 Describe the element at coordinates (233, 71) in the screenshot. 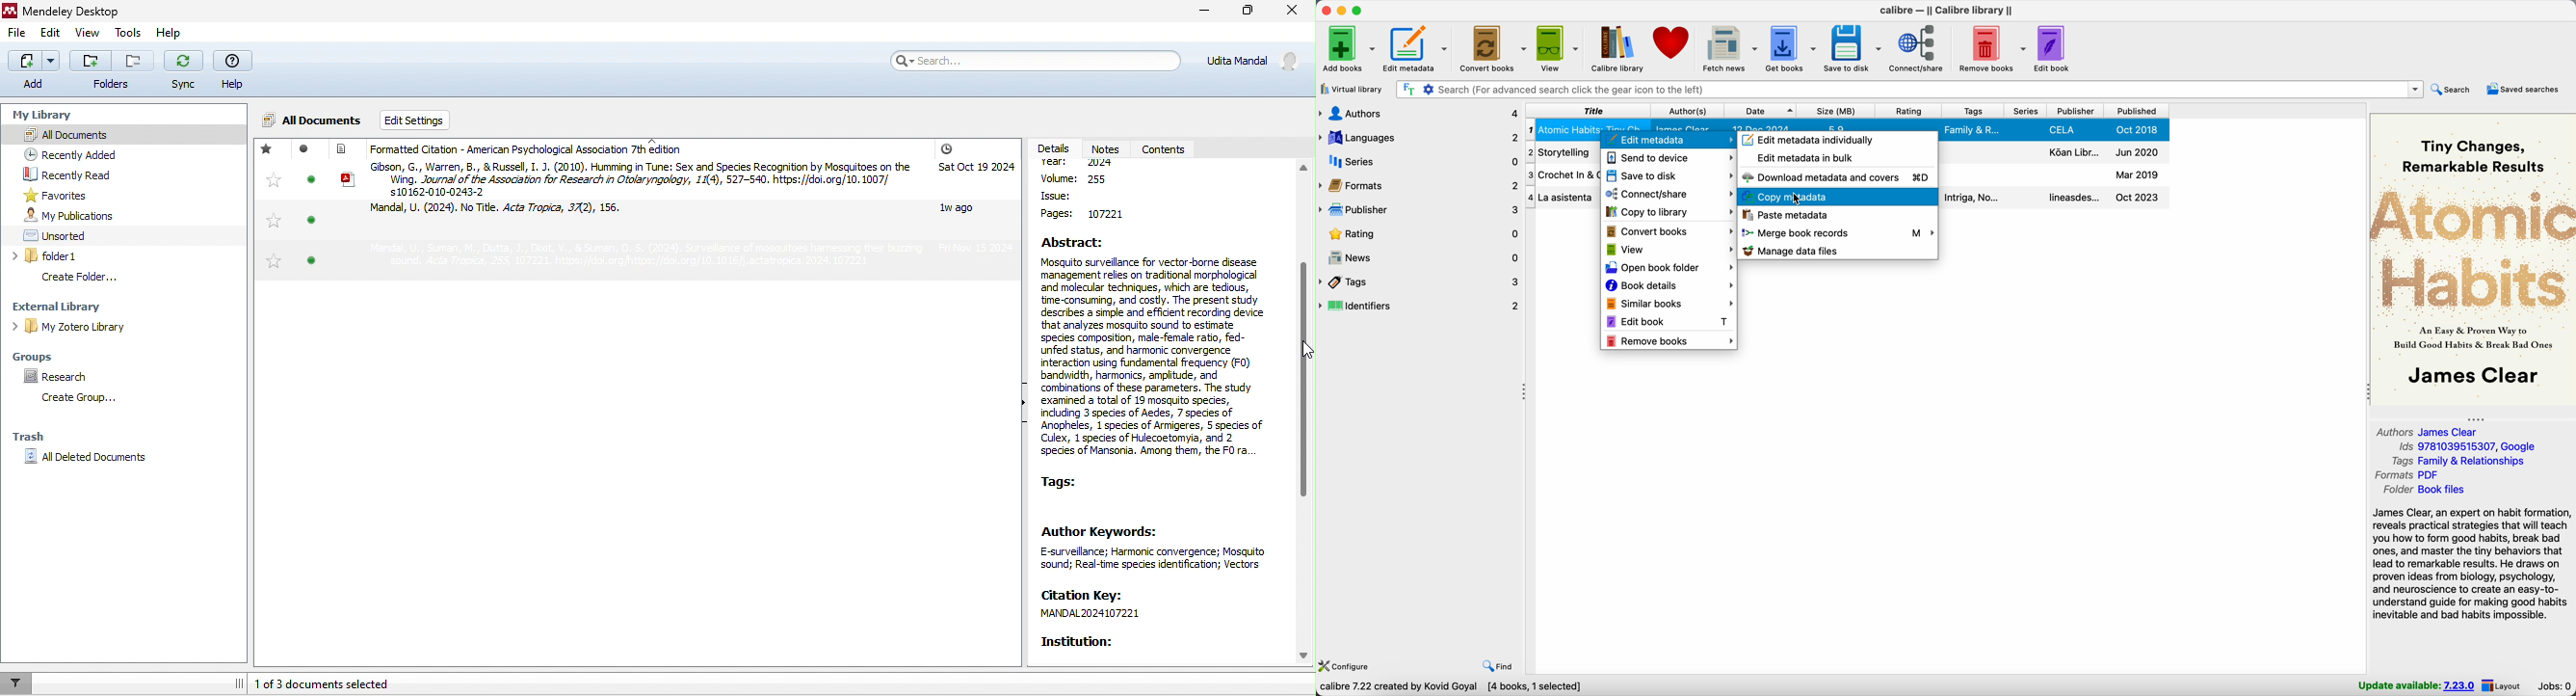

I see `help` at that location.